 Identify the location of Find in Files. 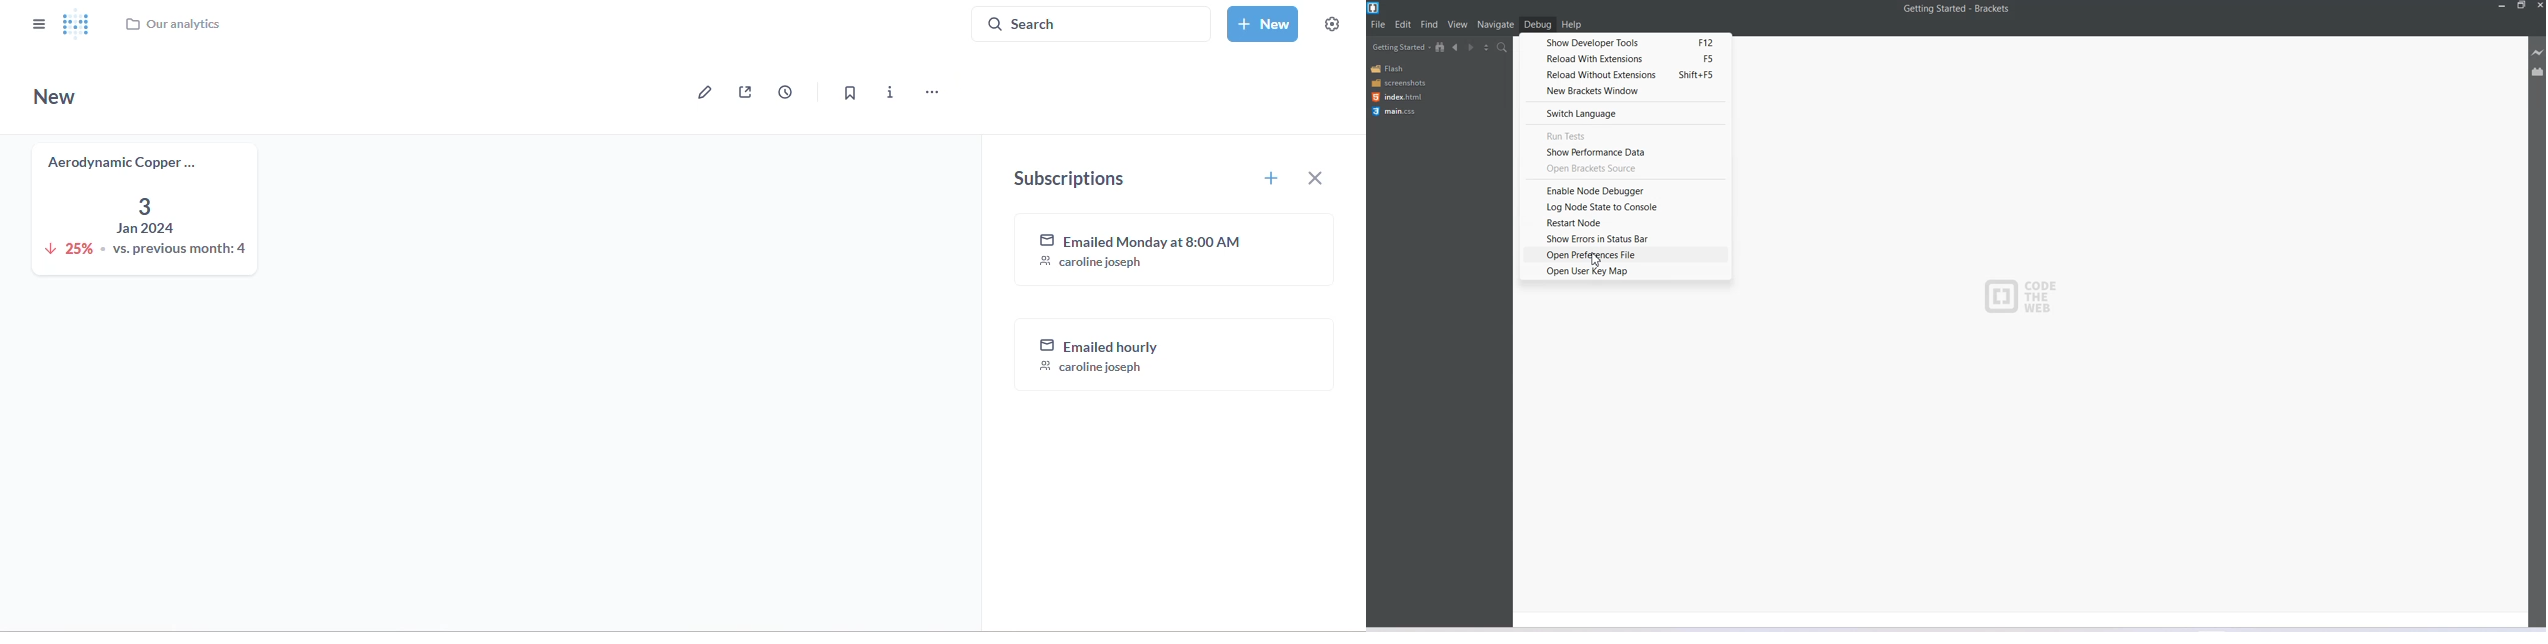
(1503, 48).